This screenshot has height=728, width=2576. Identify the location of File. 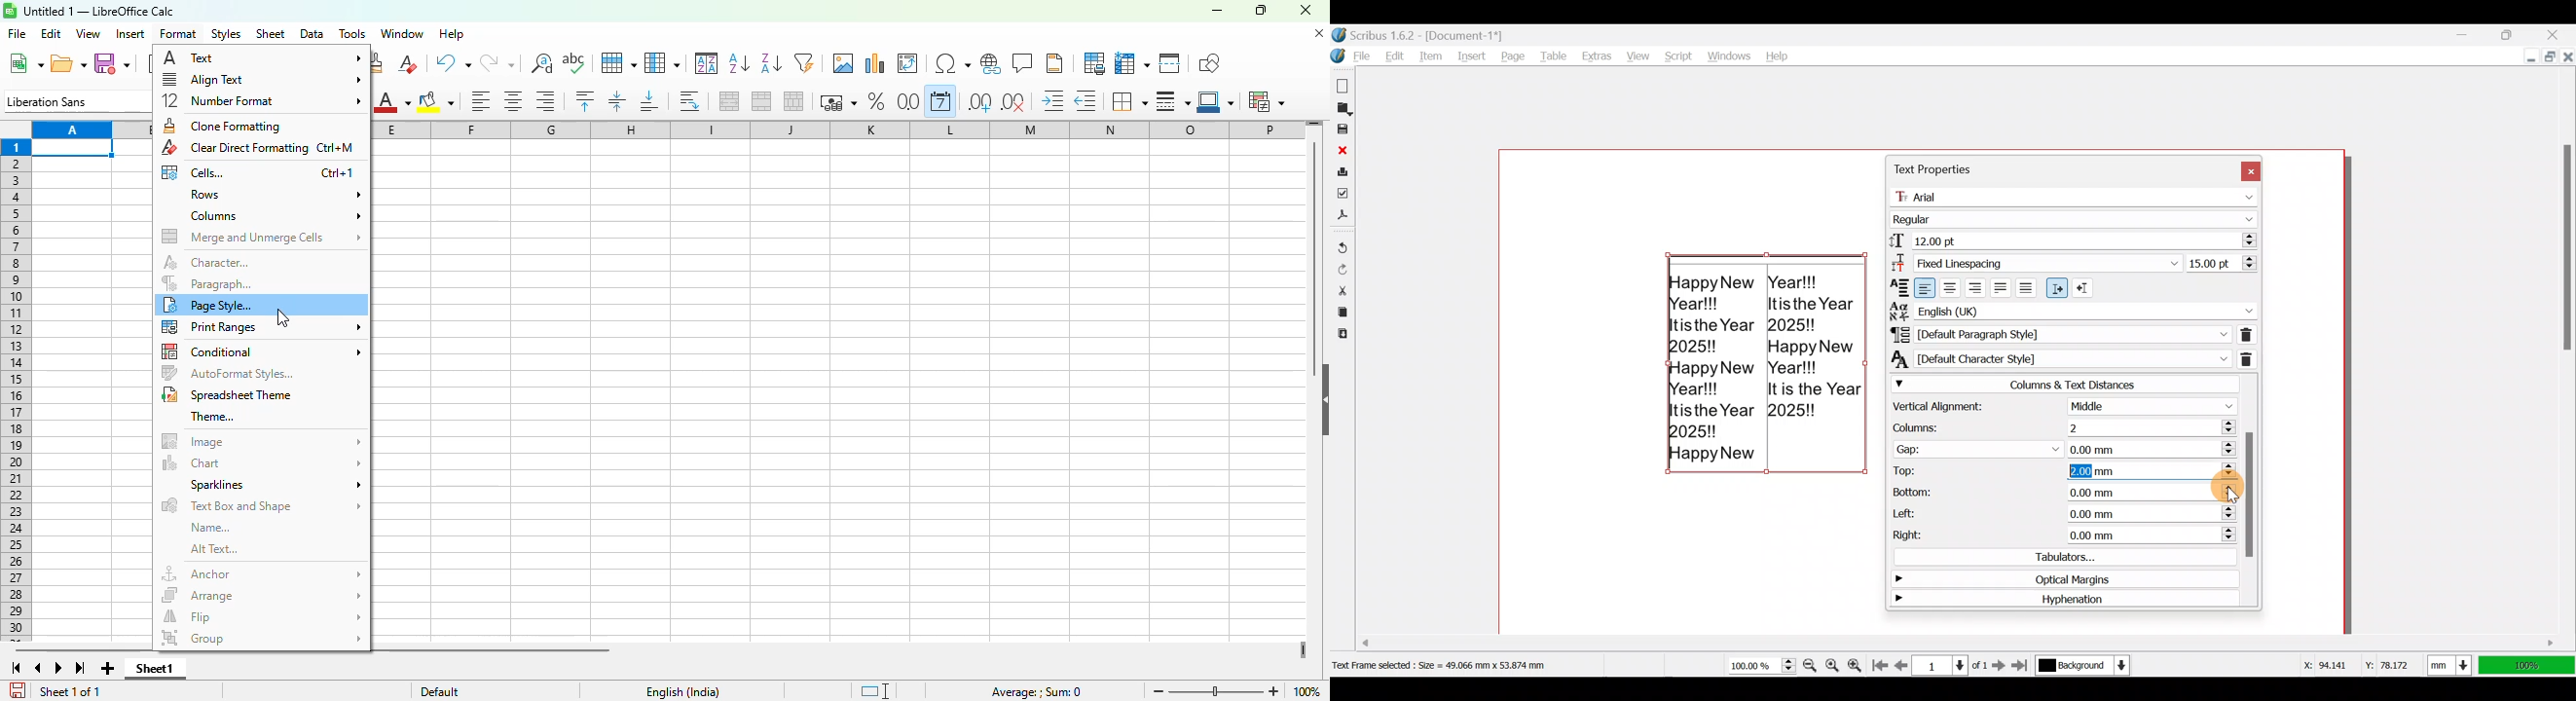
(1352, 56).